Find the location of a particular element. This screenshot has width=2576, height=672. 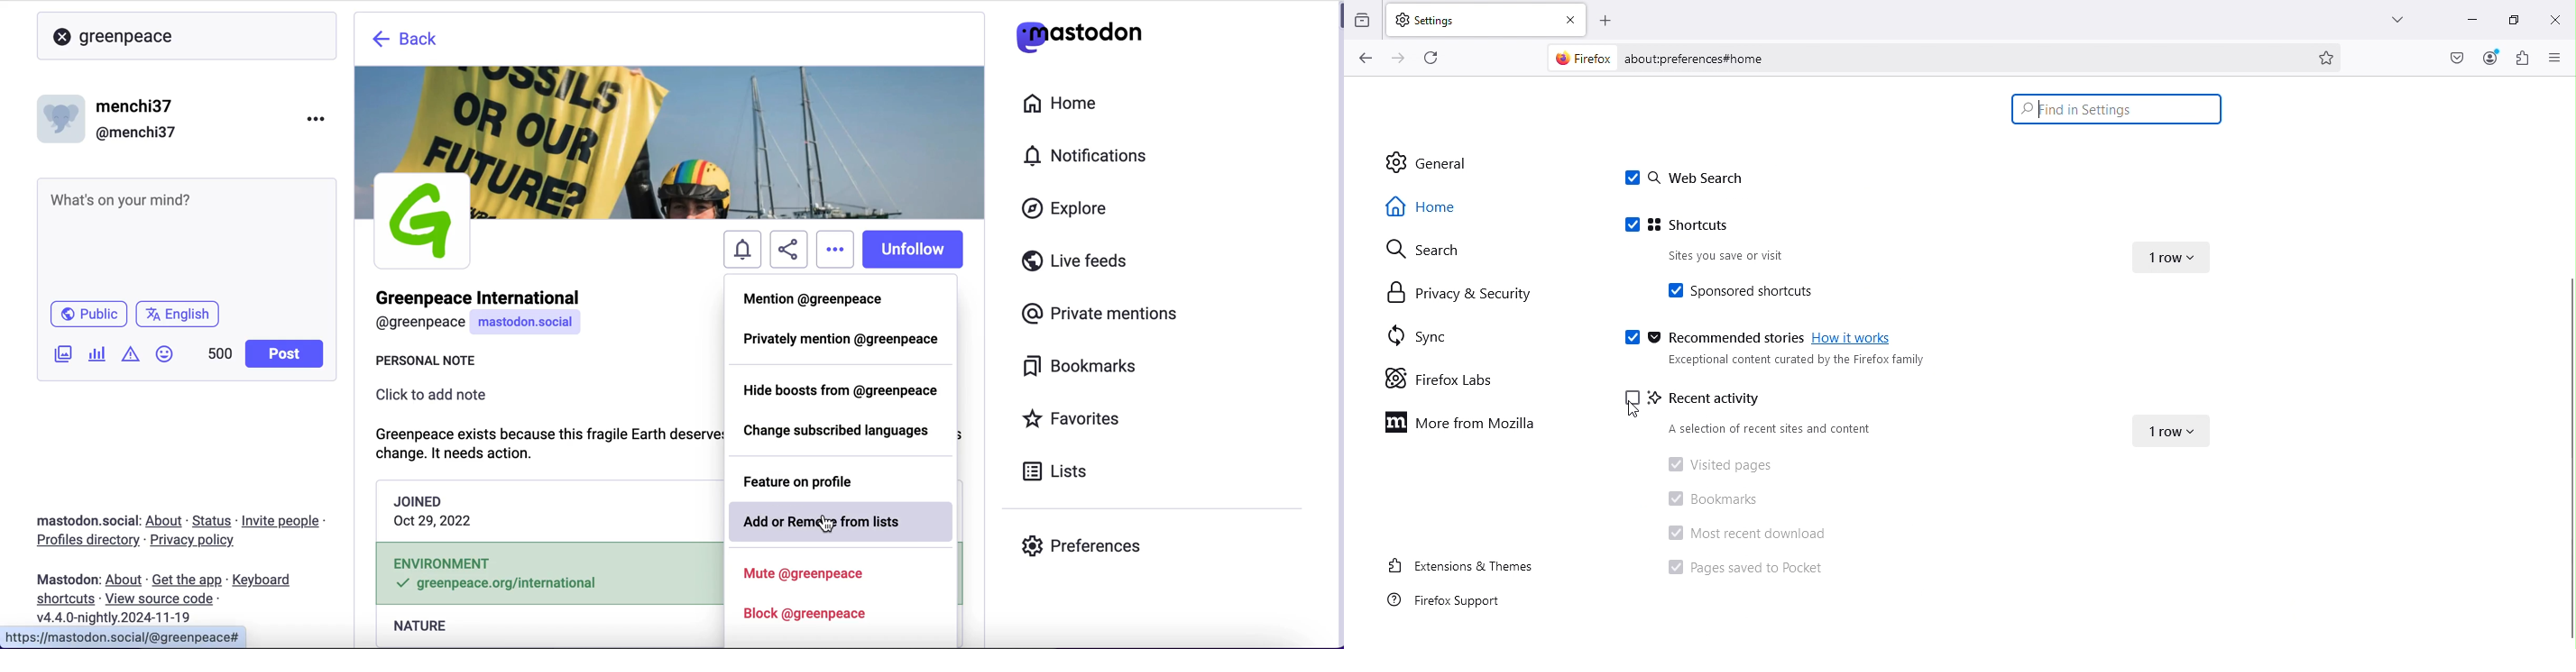

back is located at coordinates (407, 42).